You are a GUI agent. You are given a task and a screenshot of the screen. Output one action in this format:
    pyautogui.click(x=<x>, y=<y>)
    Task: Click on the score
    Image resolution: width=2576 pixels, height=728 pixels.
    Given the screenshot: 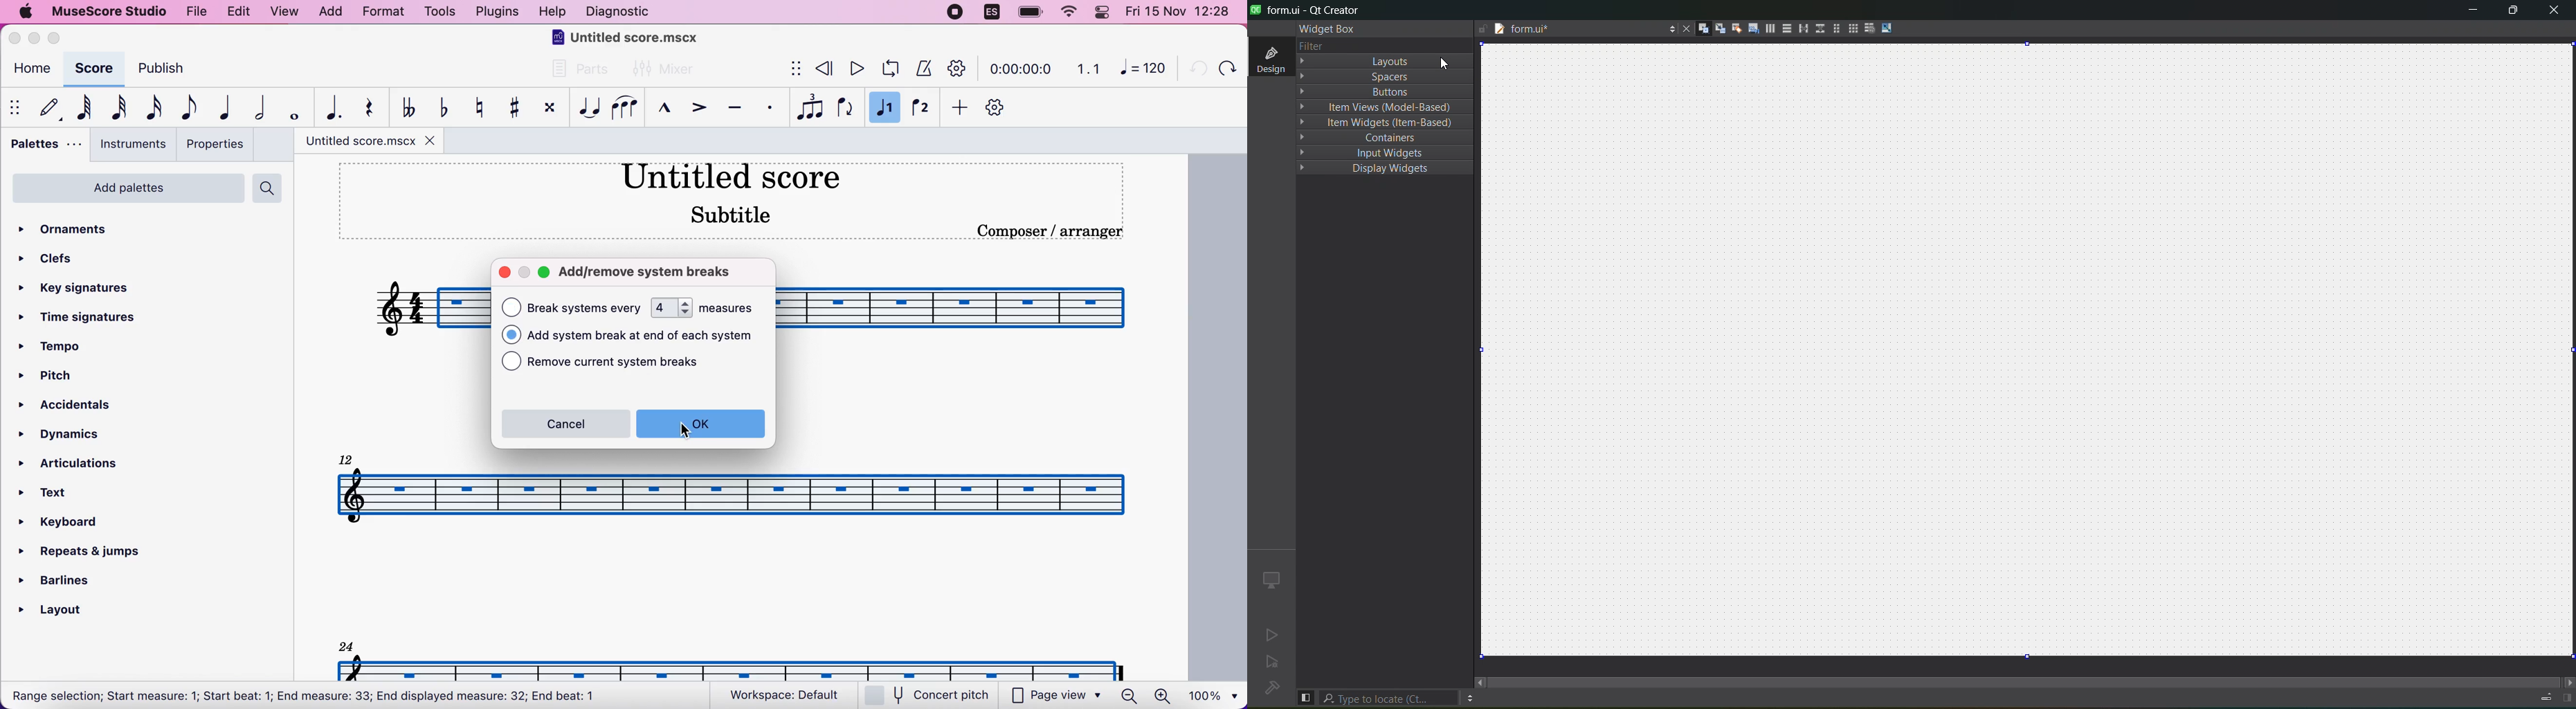 What is the action you would take?
    pyautogui.click(x=92, y=68)
    